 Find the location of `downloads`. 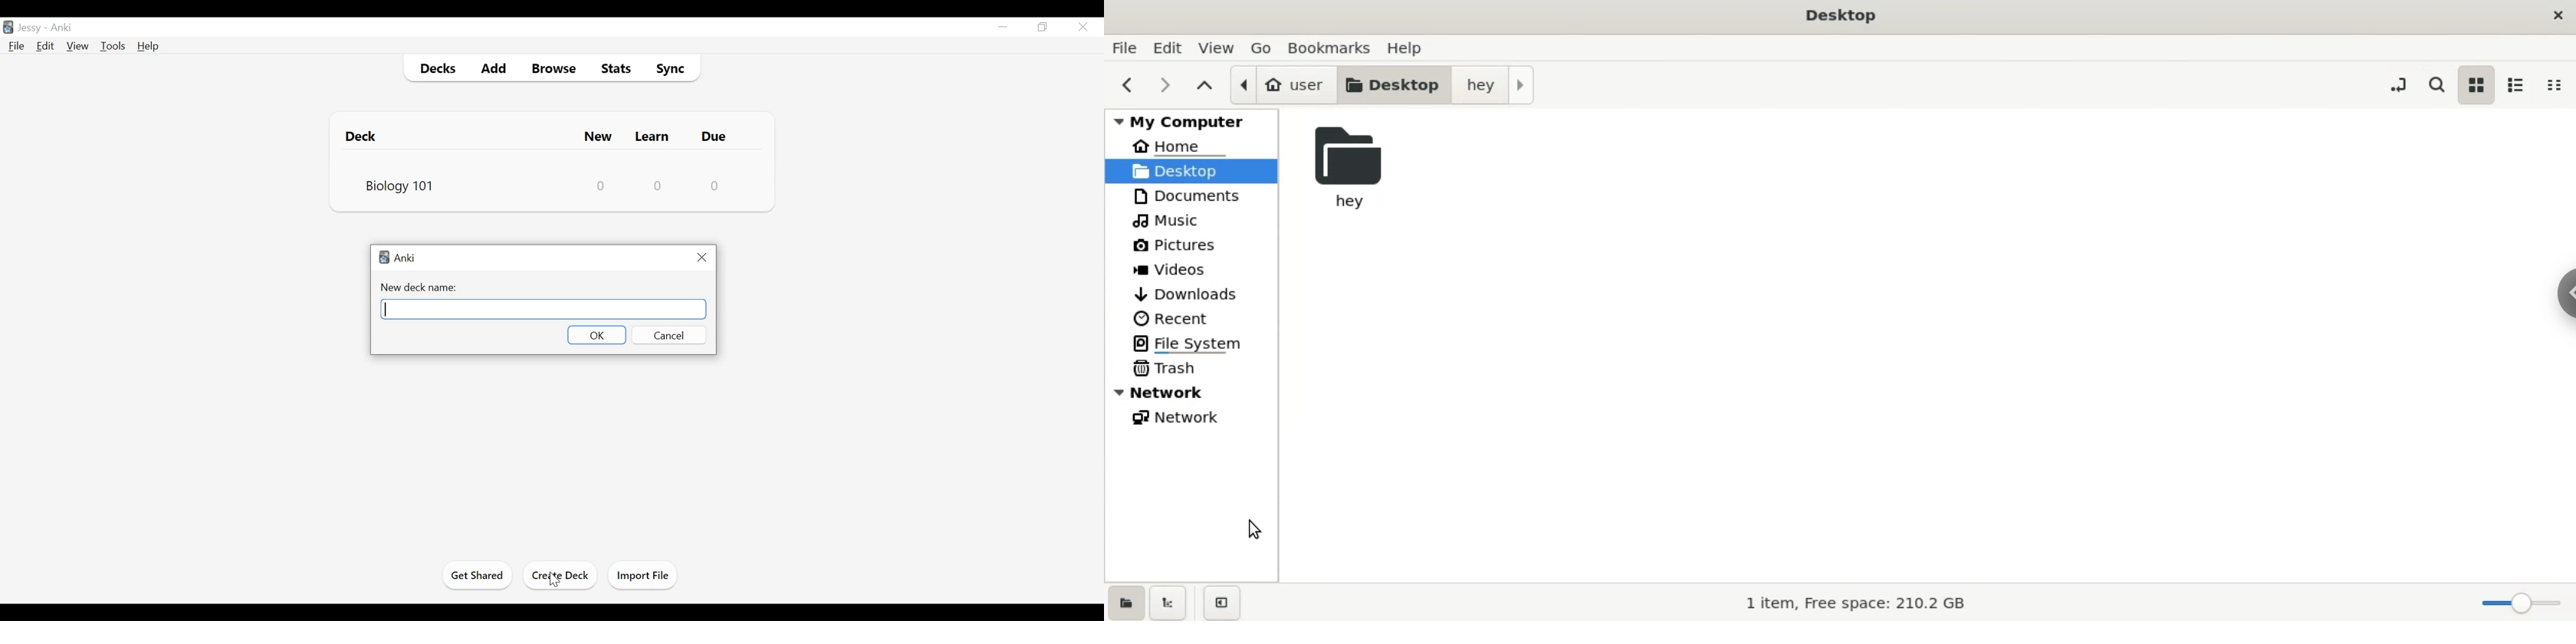

downloads is located at coordinates (1188, 292).